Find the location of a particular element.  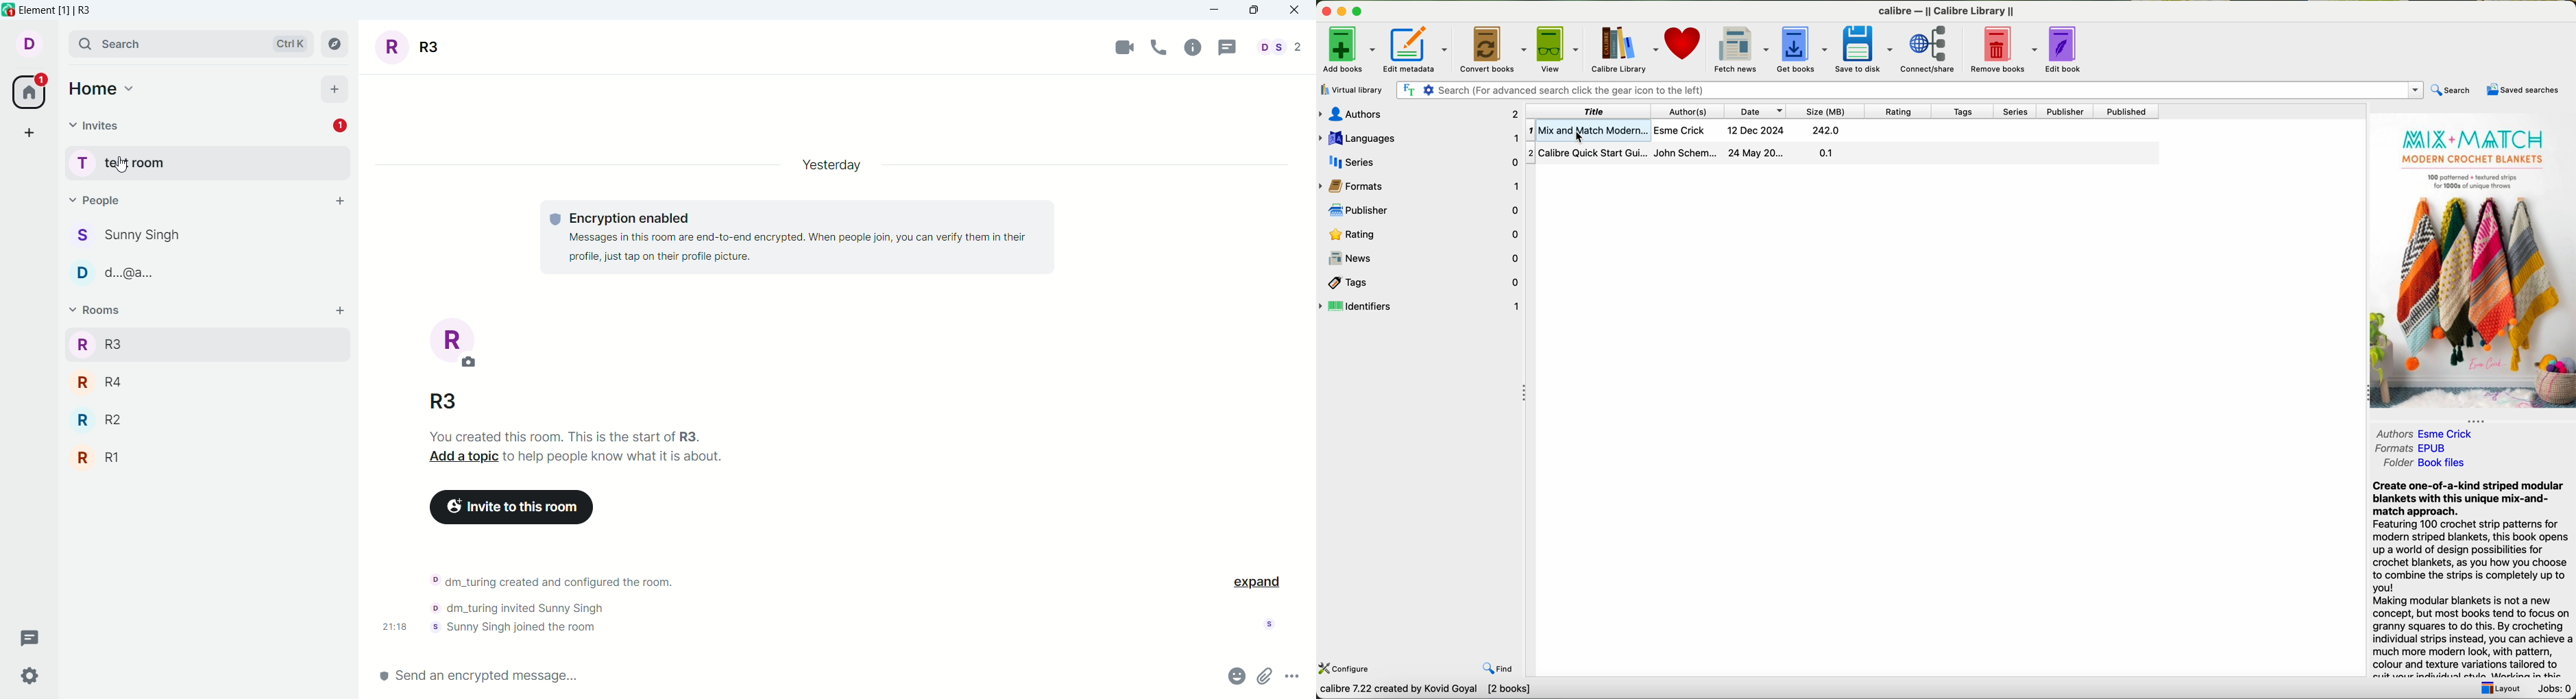

room is located at coordinates (413, 48).